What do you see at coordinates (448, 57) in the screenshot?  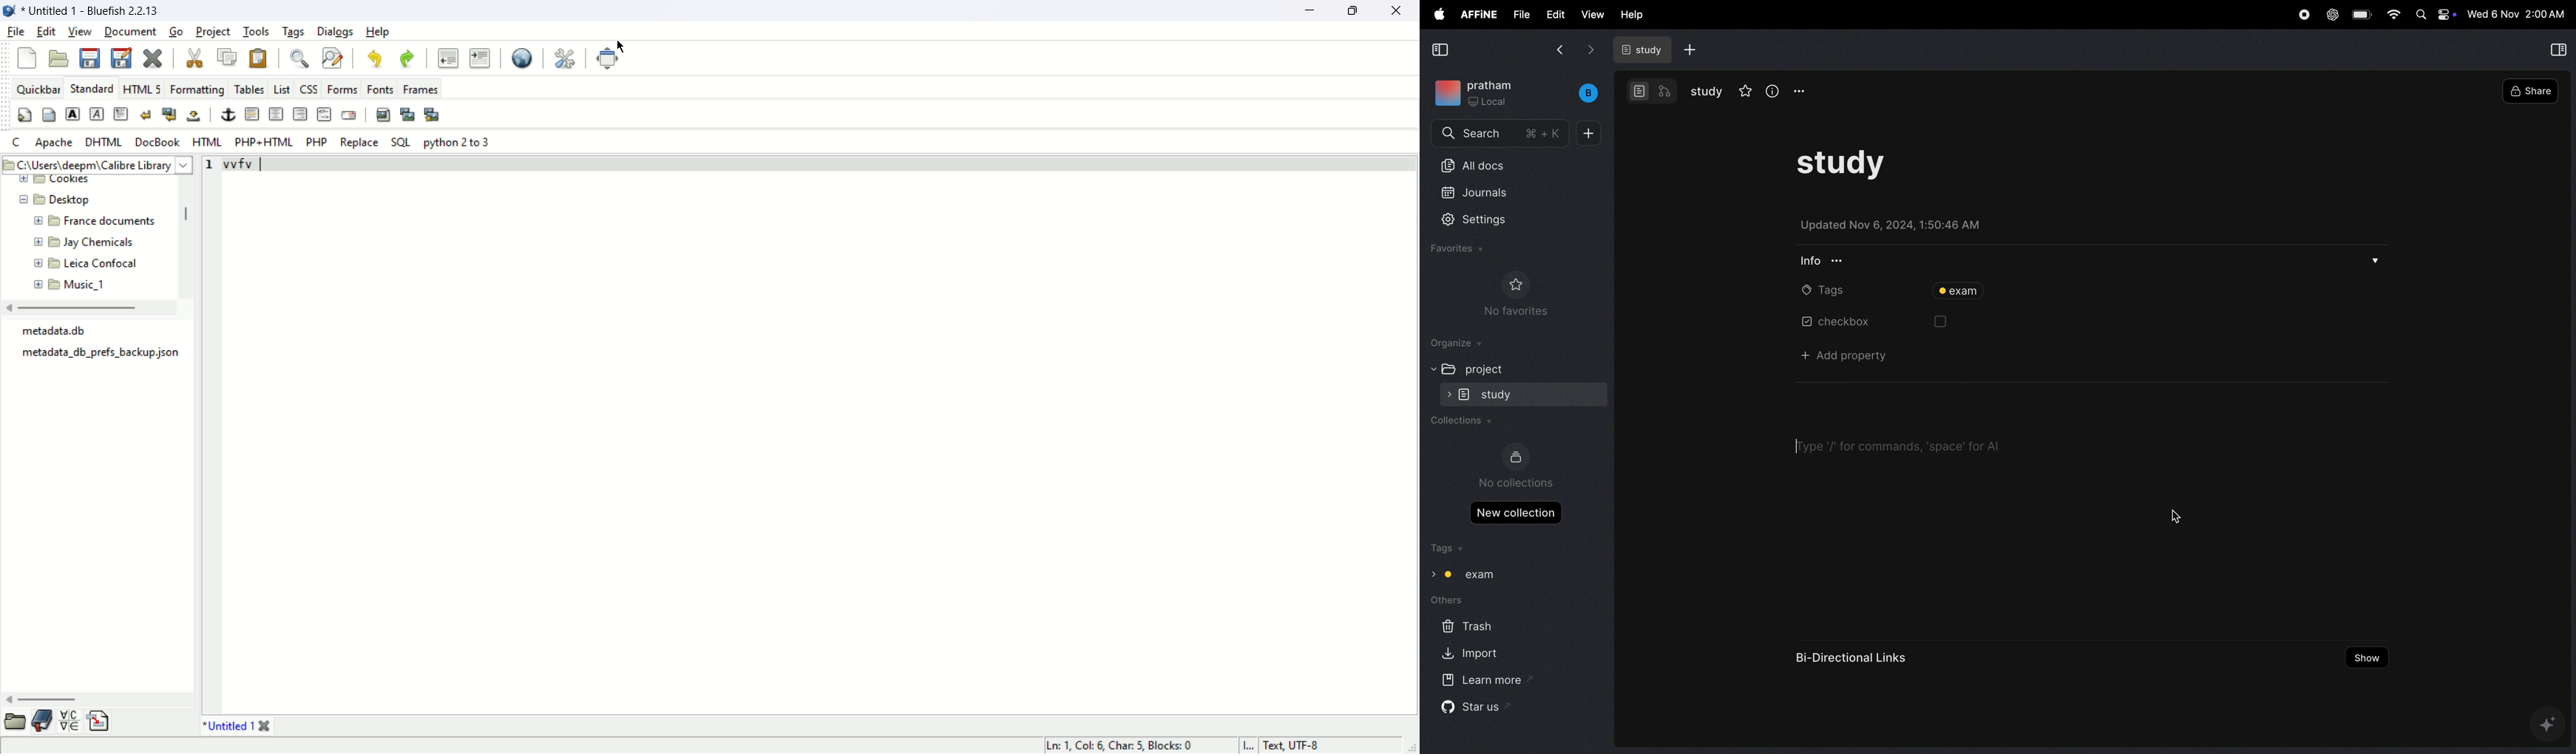 I see `unindent` at bounding box center [448, 57].